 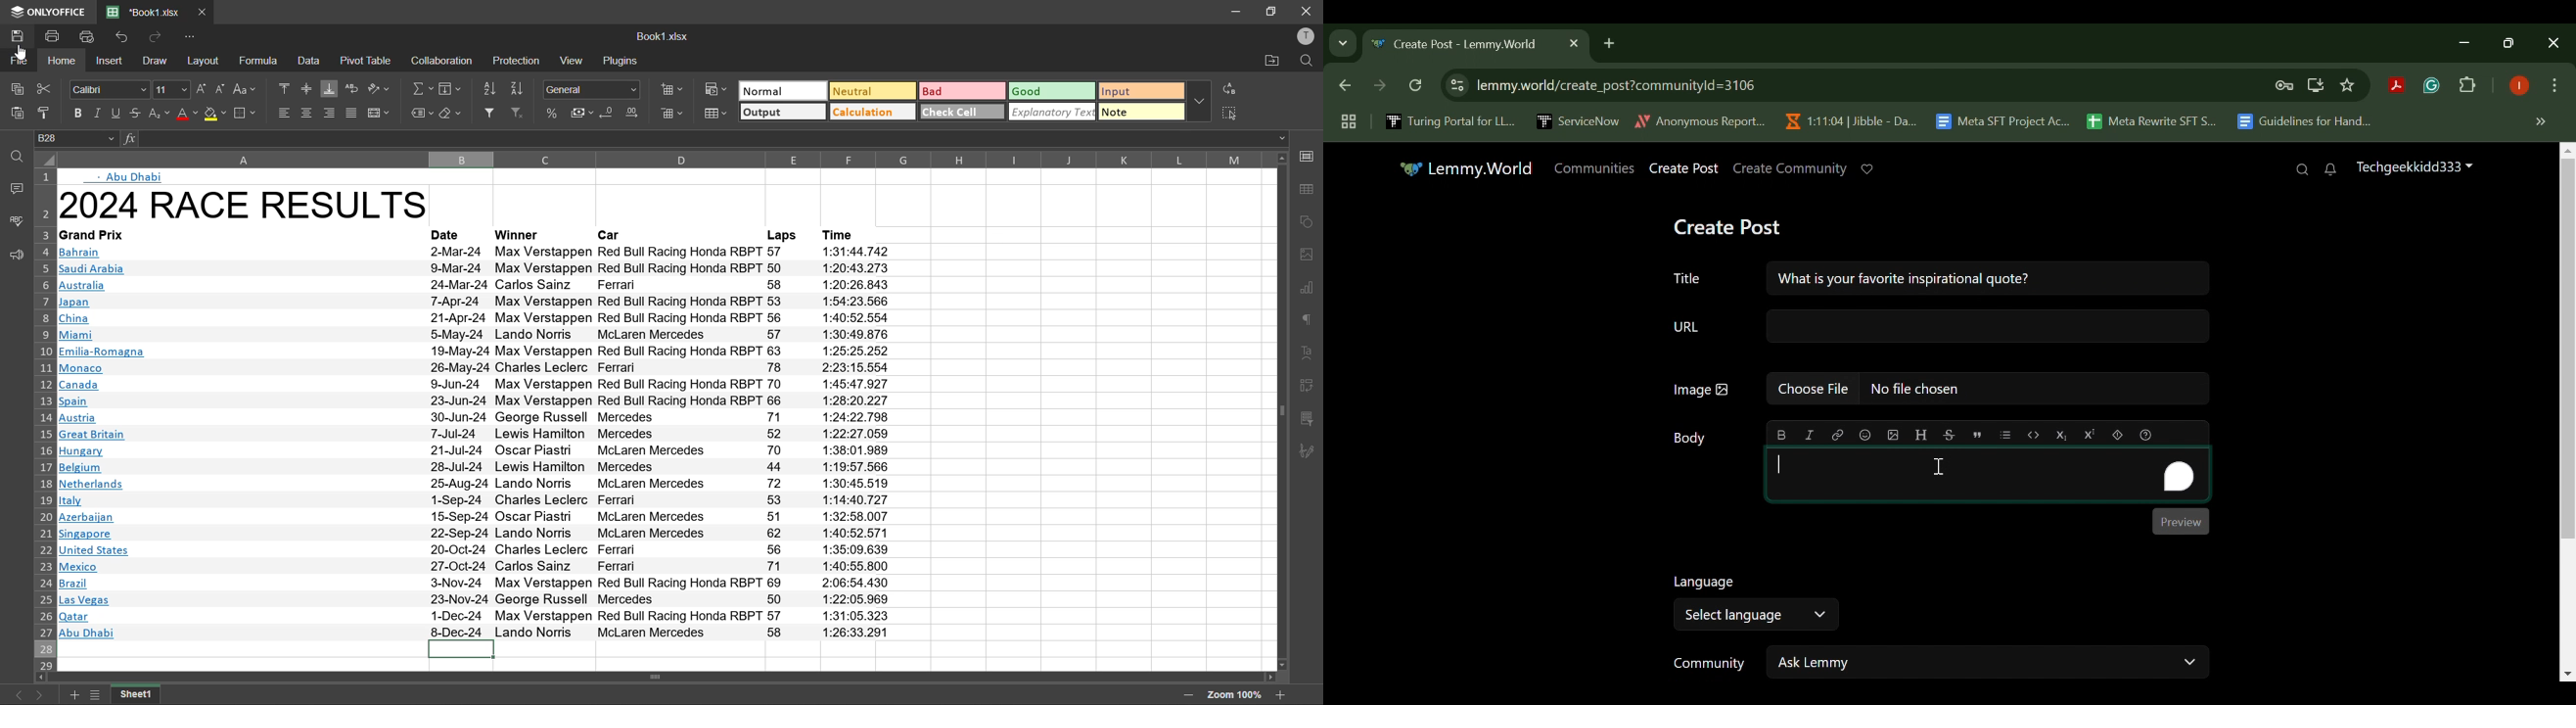 I want to click on normal, so click(x=783, y=90).